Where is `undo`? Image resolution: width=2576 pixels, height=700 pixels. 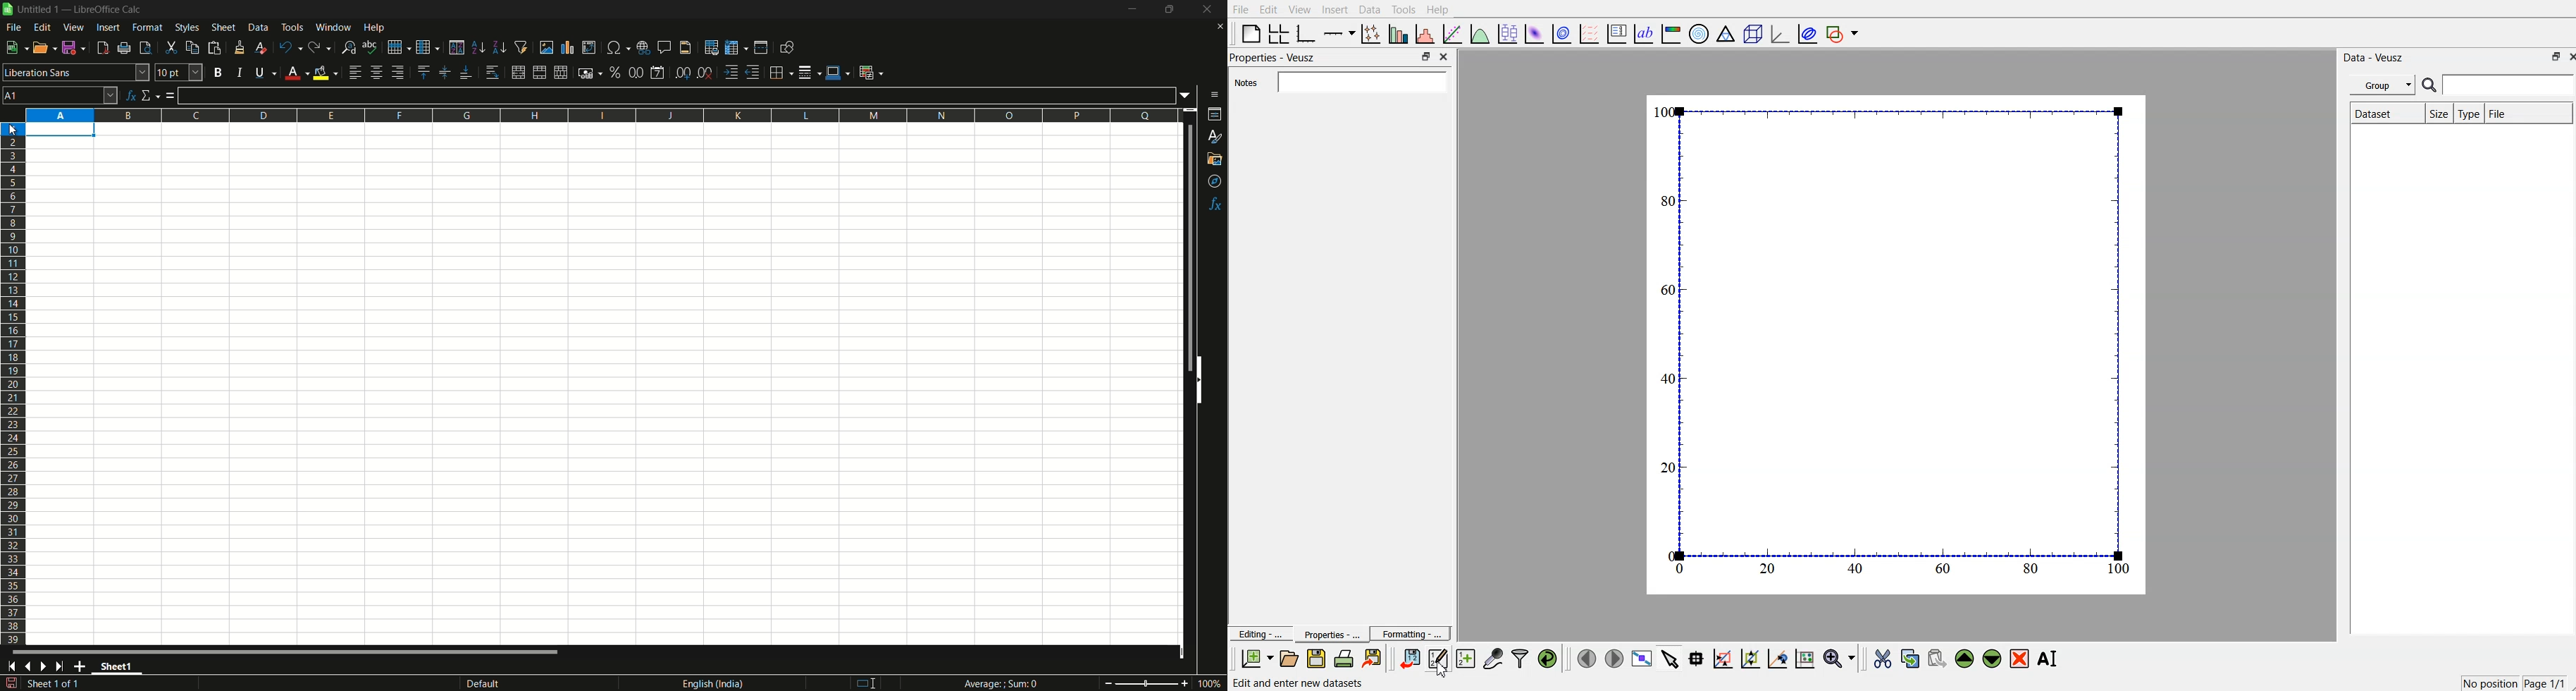 undo is located at coordinates (288, 47).